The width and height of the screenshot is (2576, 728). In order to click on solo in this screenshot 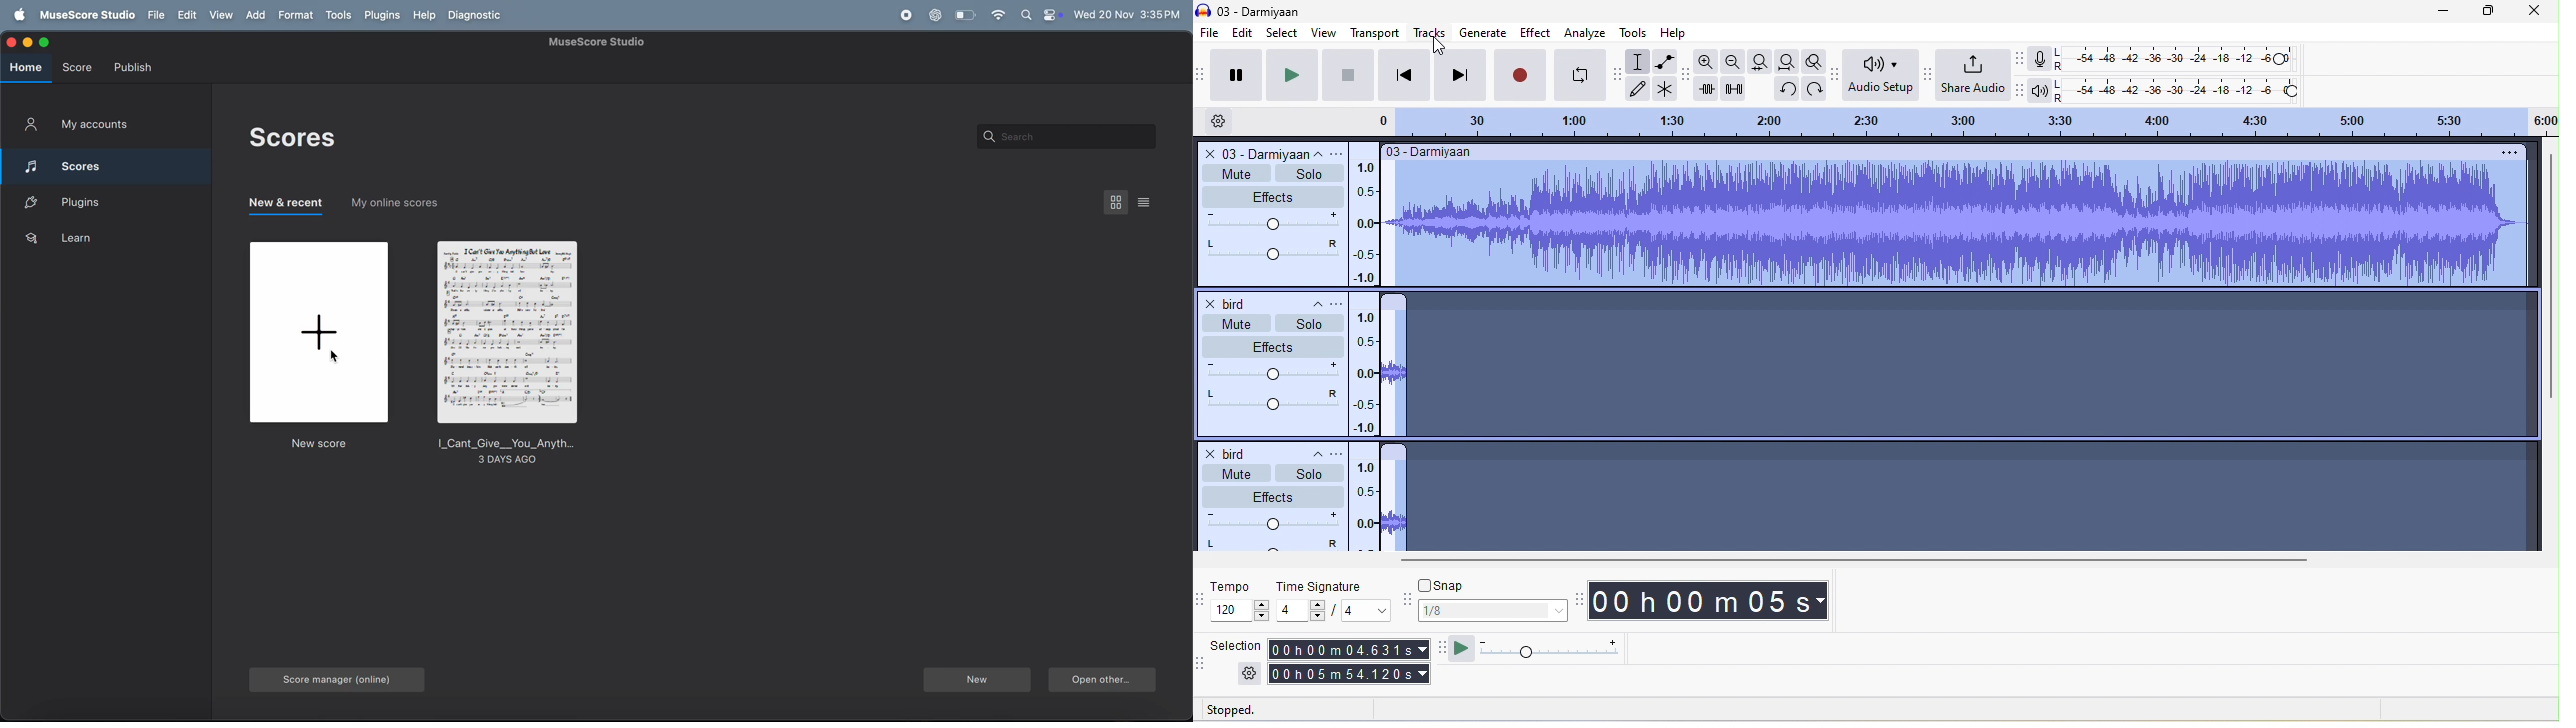, I will do `click(1309, 174)`.